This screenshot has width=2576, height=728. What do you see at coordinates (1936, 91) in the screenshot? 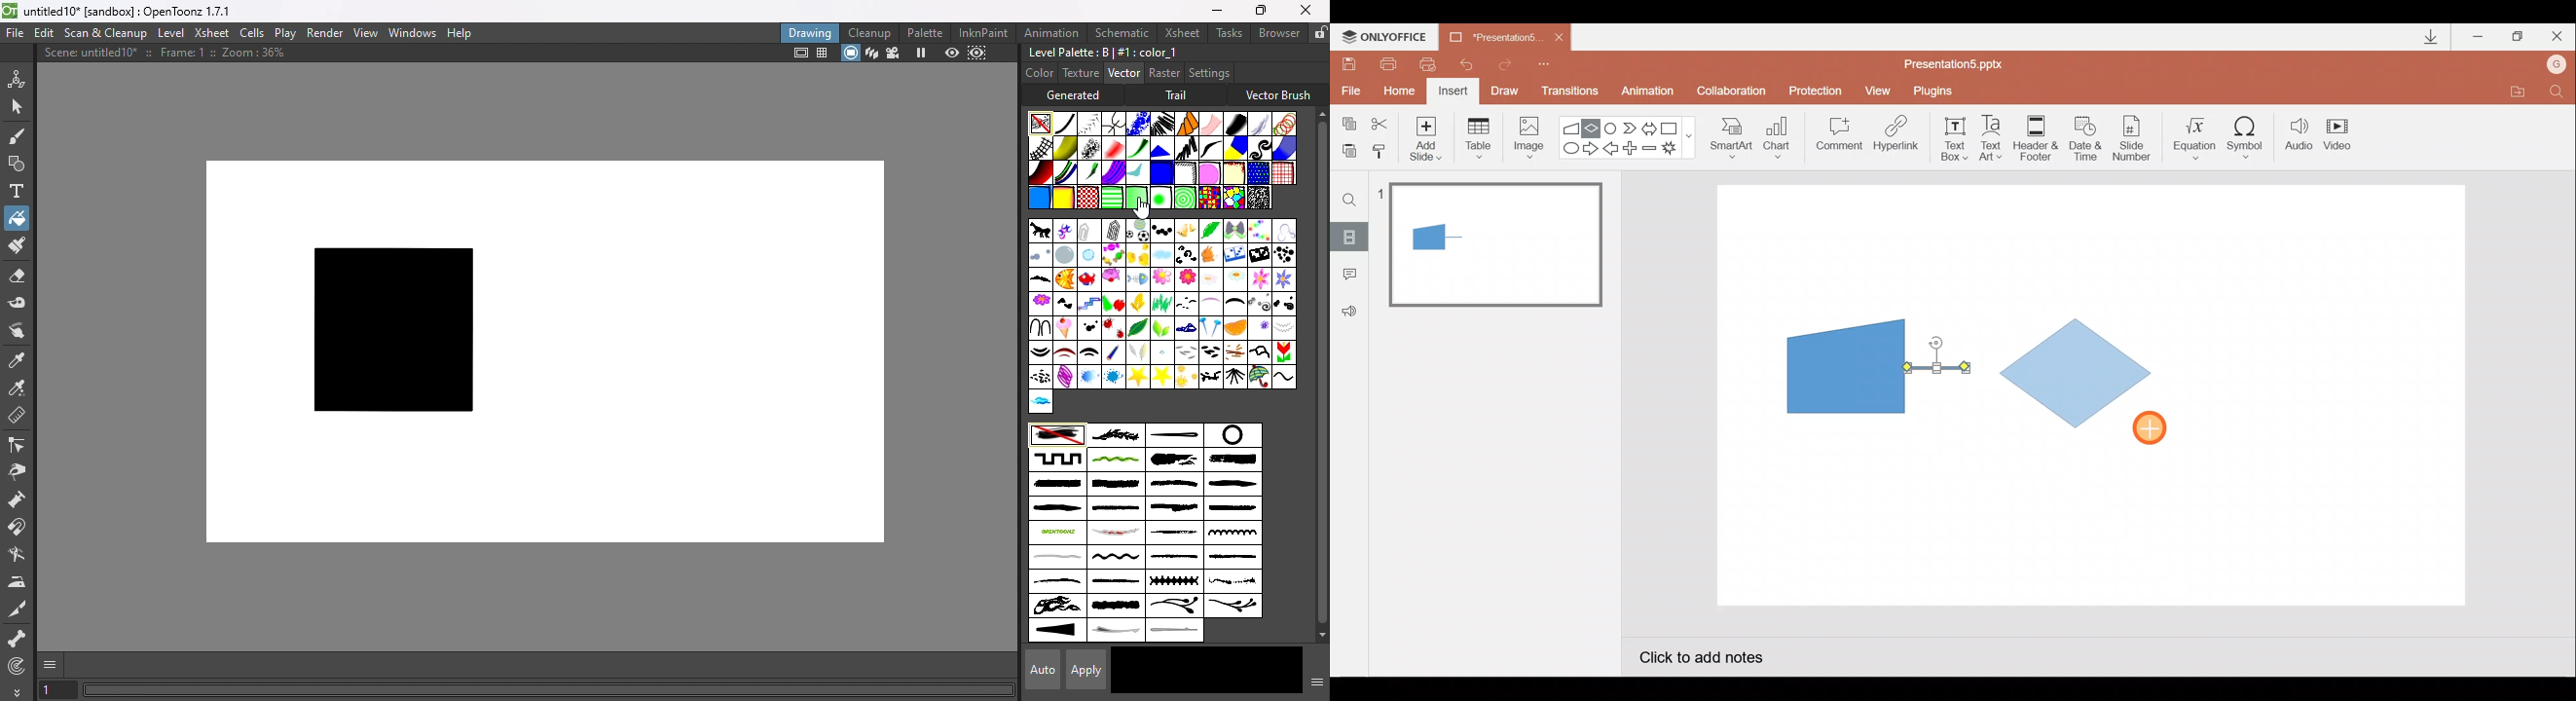
I see `Plugins` at bounding box center [1936, 91].